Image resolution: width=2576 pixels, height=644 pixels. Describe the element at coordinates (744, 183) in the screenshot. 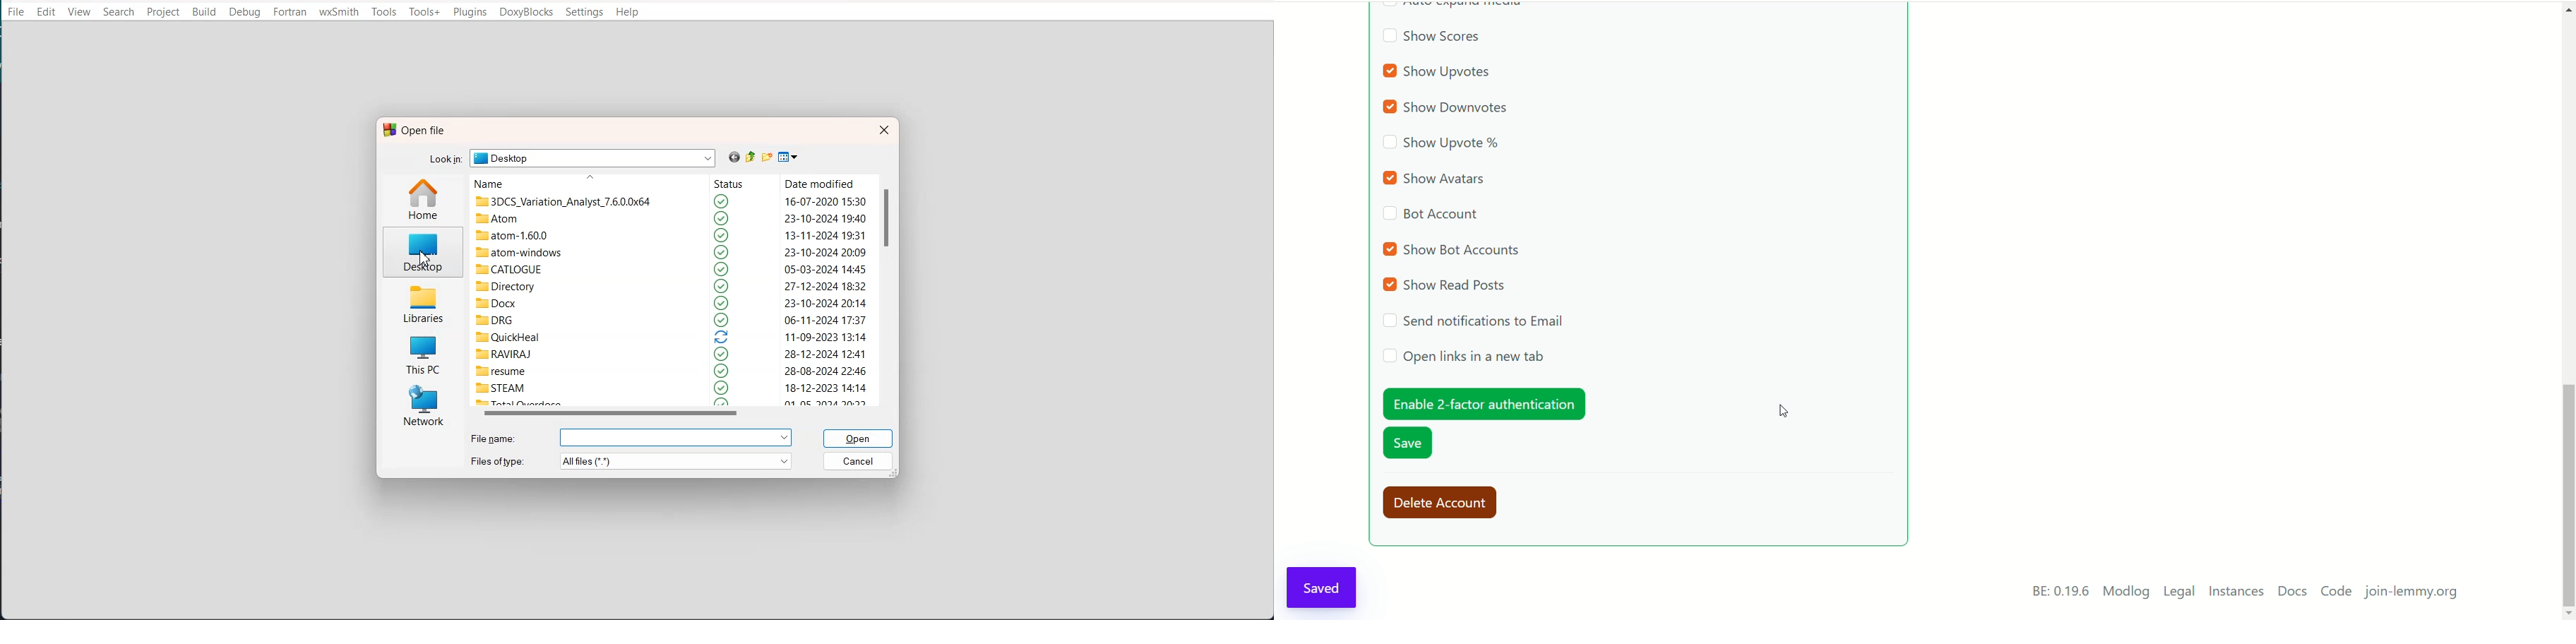

I see `Status` at that location.